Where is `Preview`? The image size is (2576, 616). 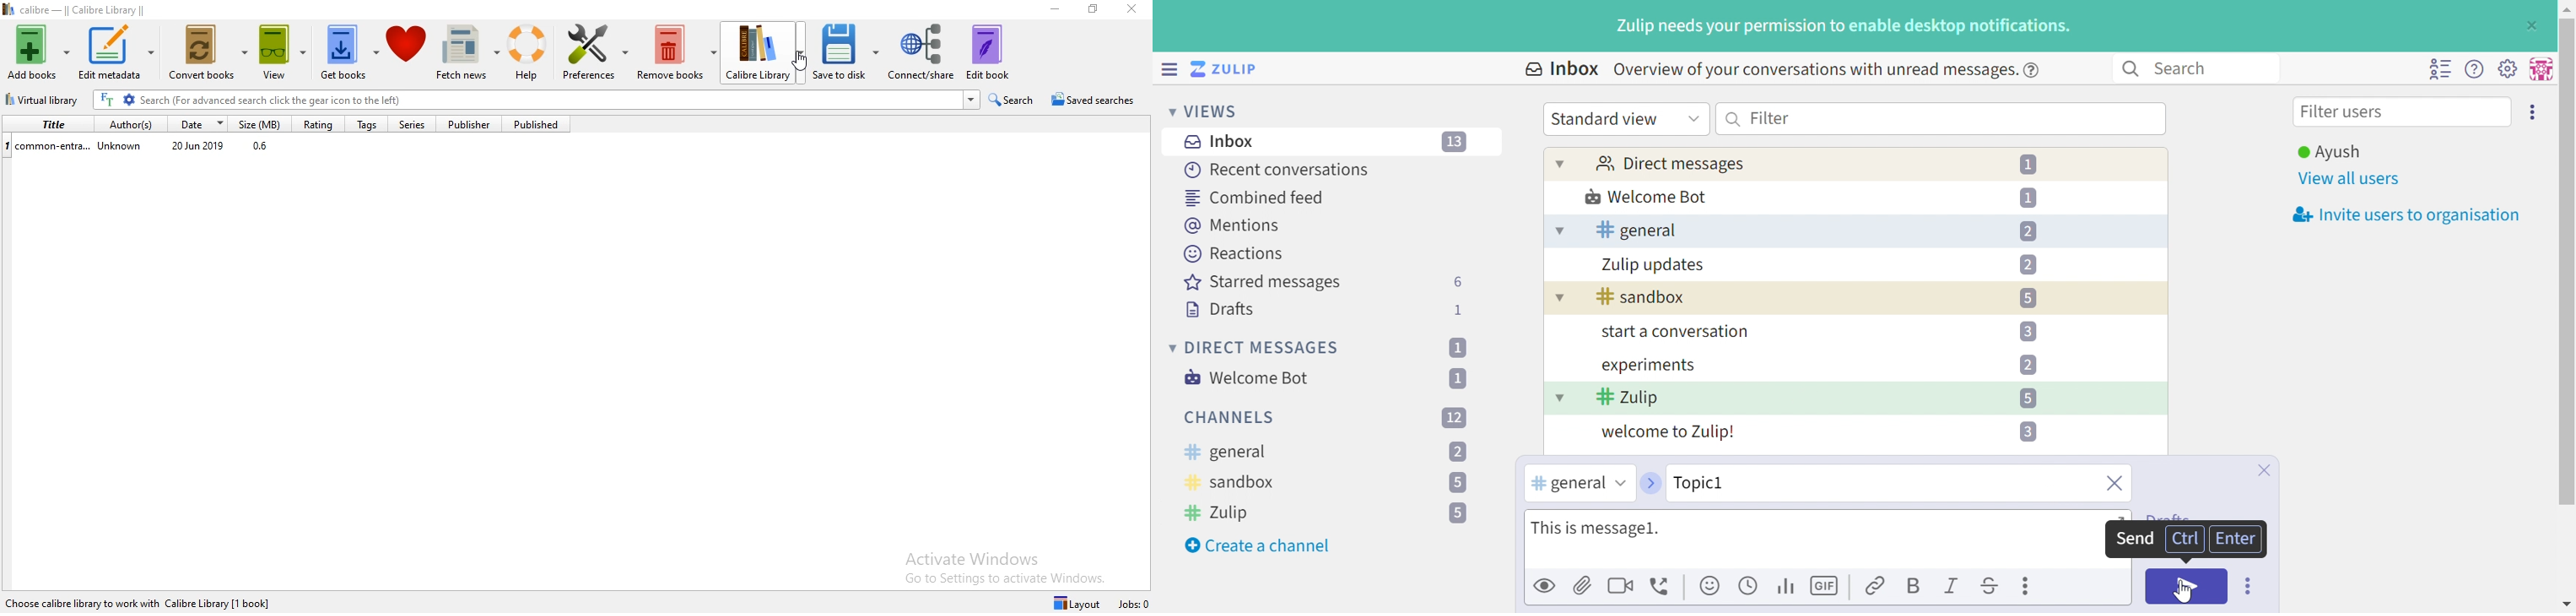
Preview is located at coordinates (1546, 585).